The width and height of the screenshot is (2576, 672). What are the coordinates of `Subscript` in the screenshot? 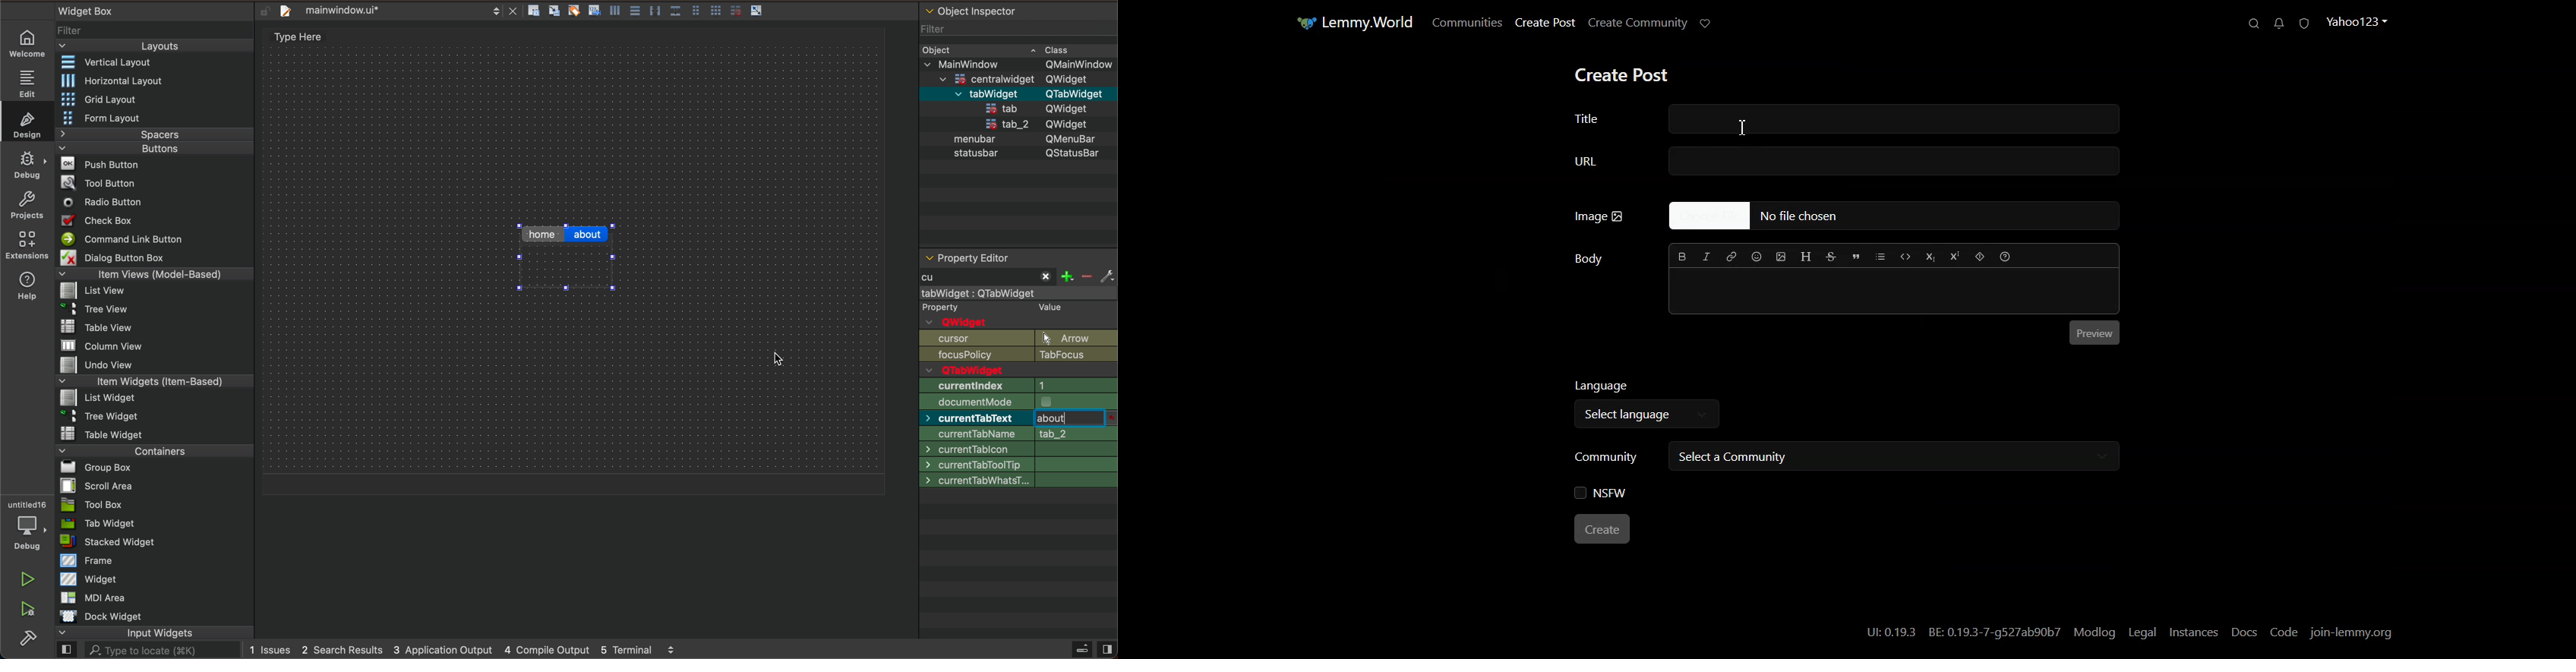 It's located at (1931, 257).